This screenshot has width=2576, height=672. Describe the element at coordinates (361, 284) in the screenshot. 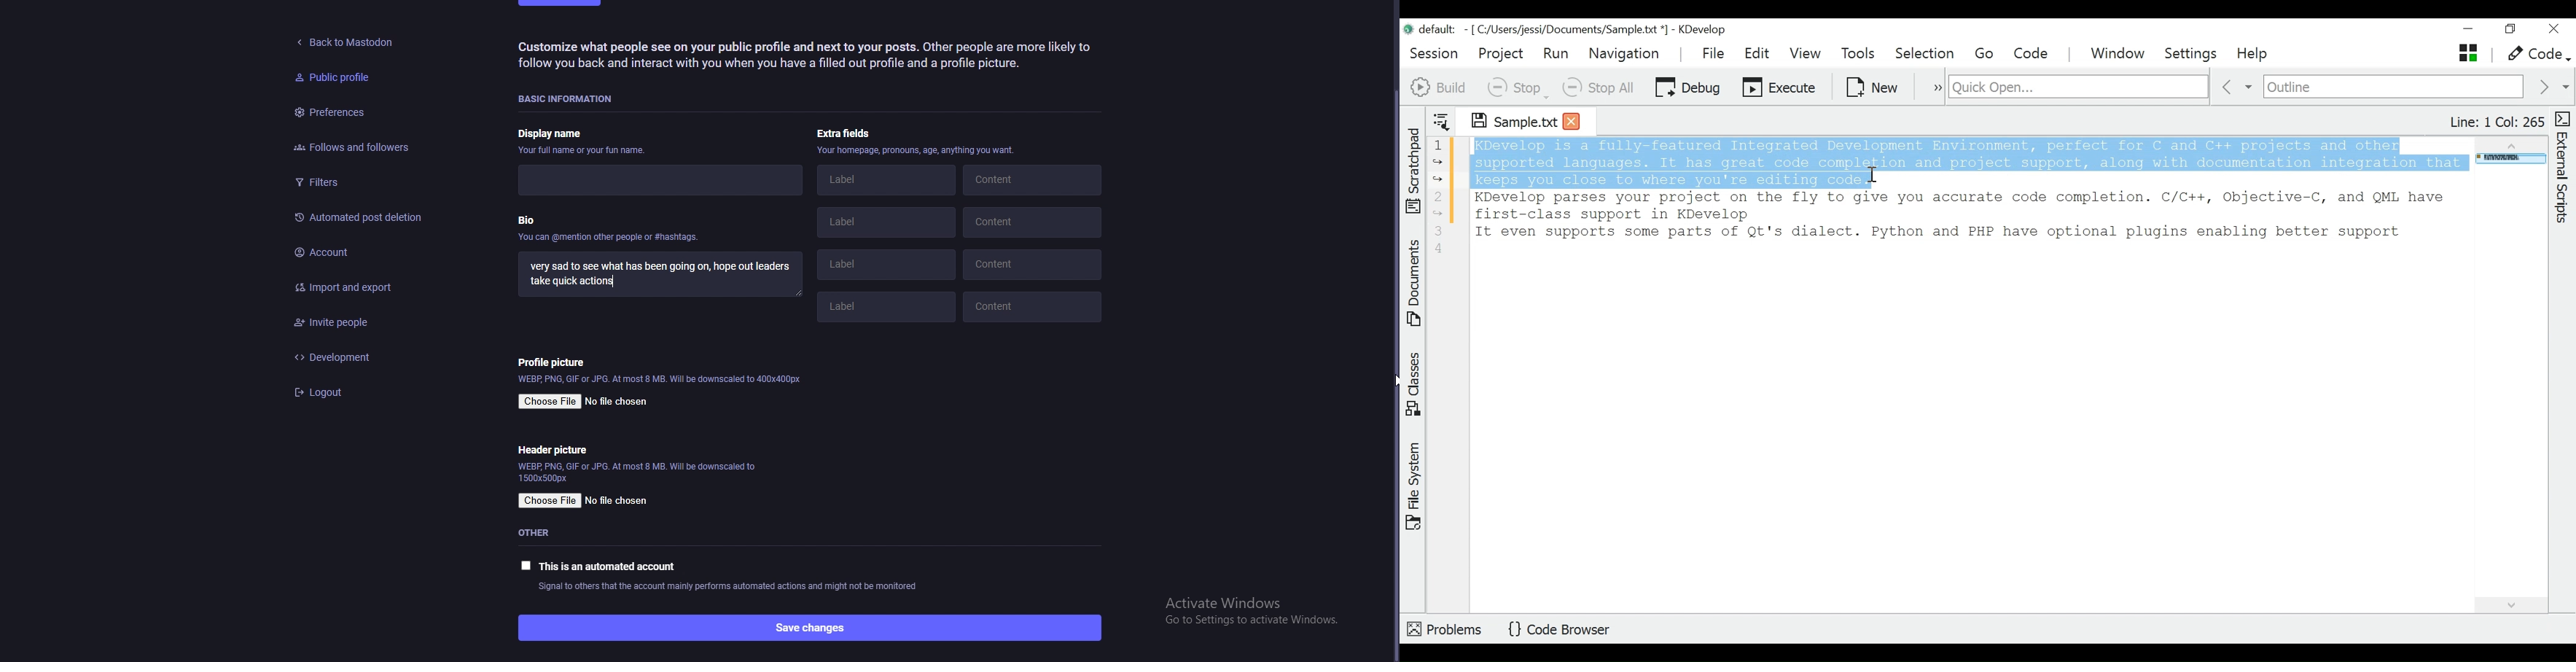

I see `Import and export` at that location.